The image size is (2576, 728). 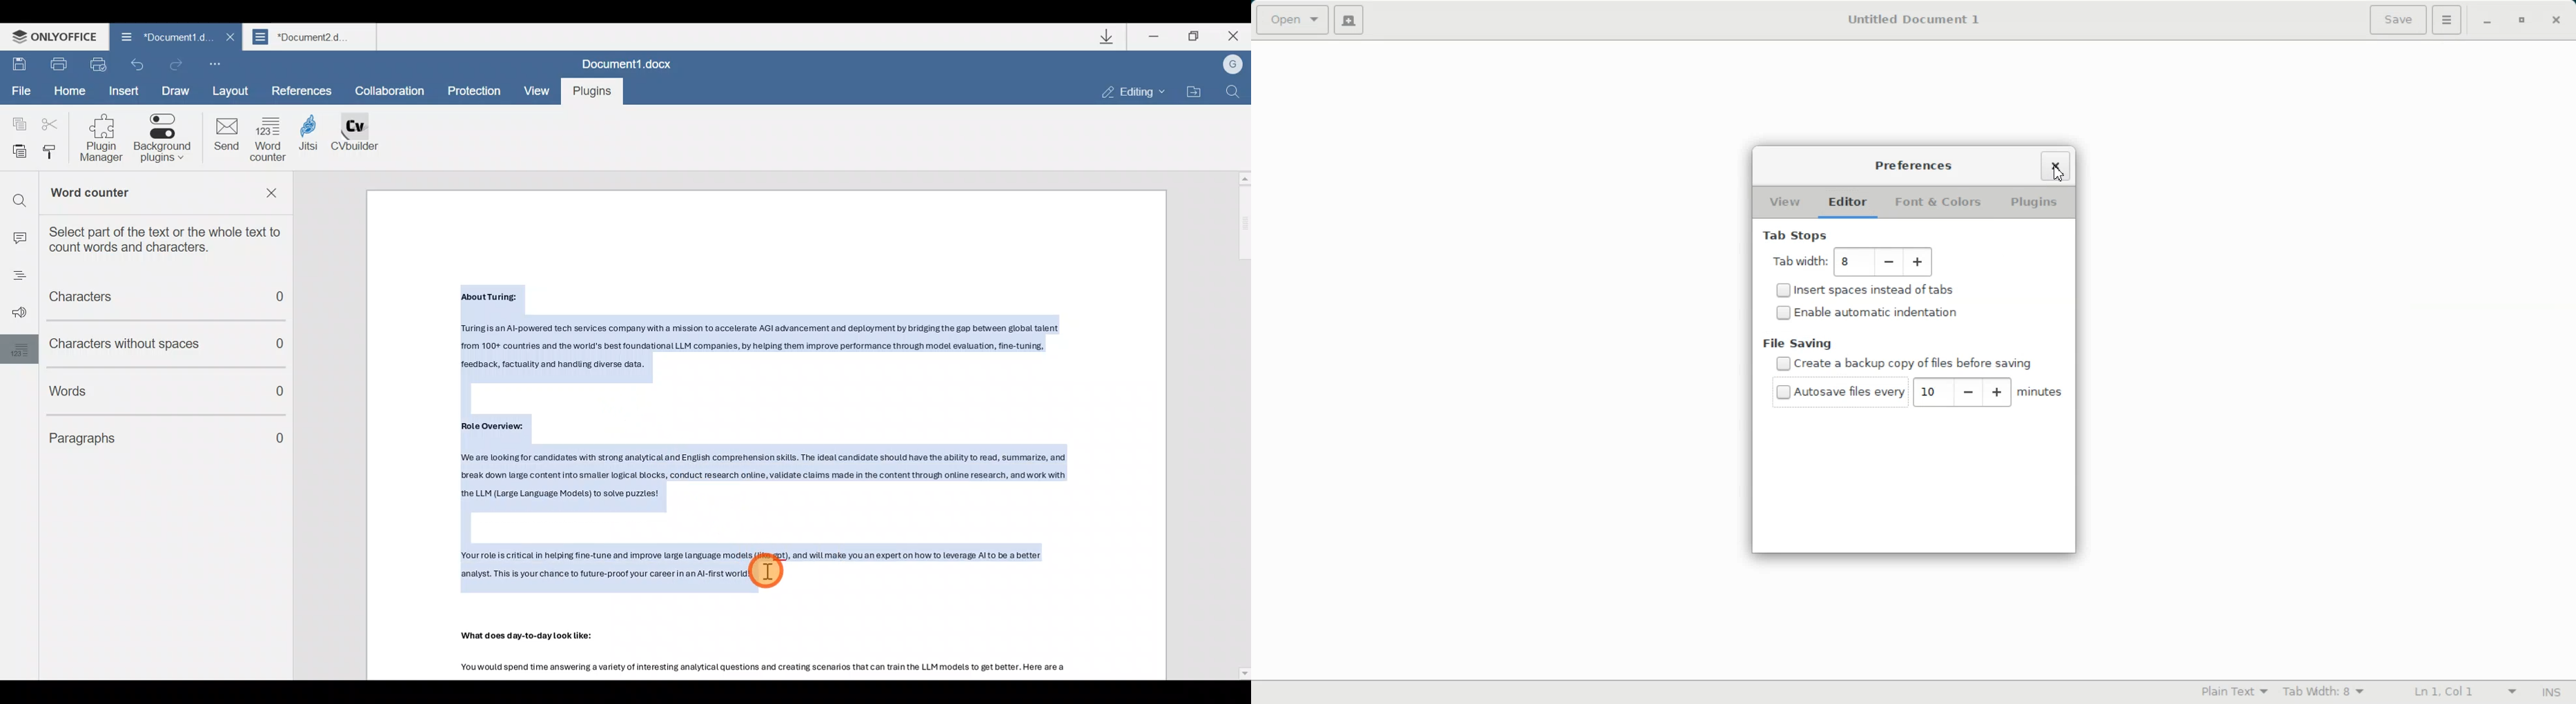 What do you see at coordinates (590, 92) in the screenshot?
I see `Plugins` at bounding box center [590, 92].